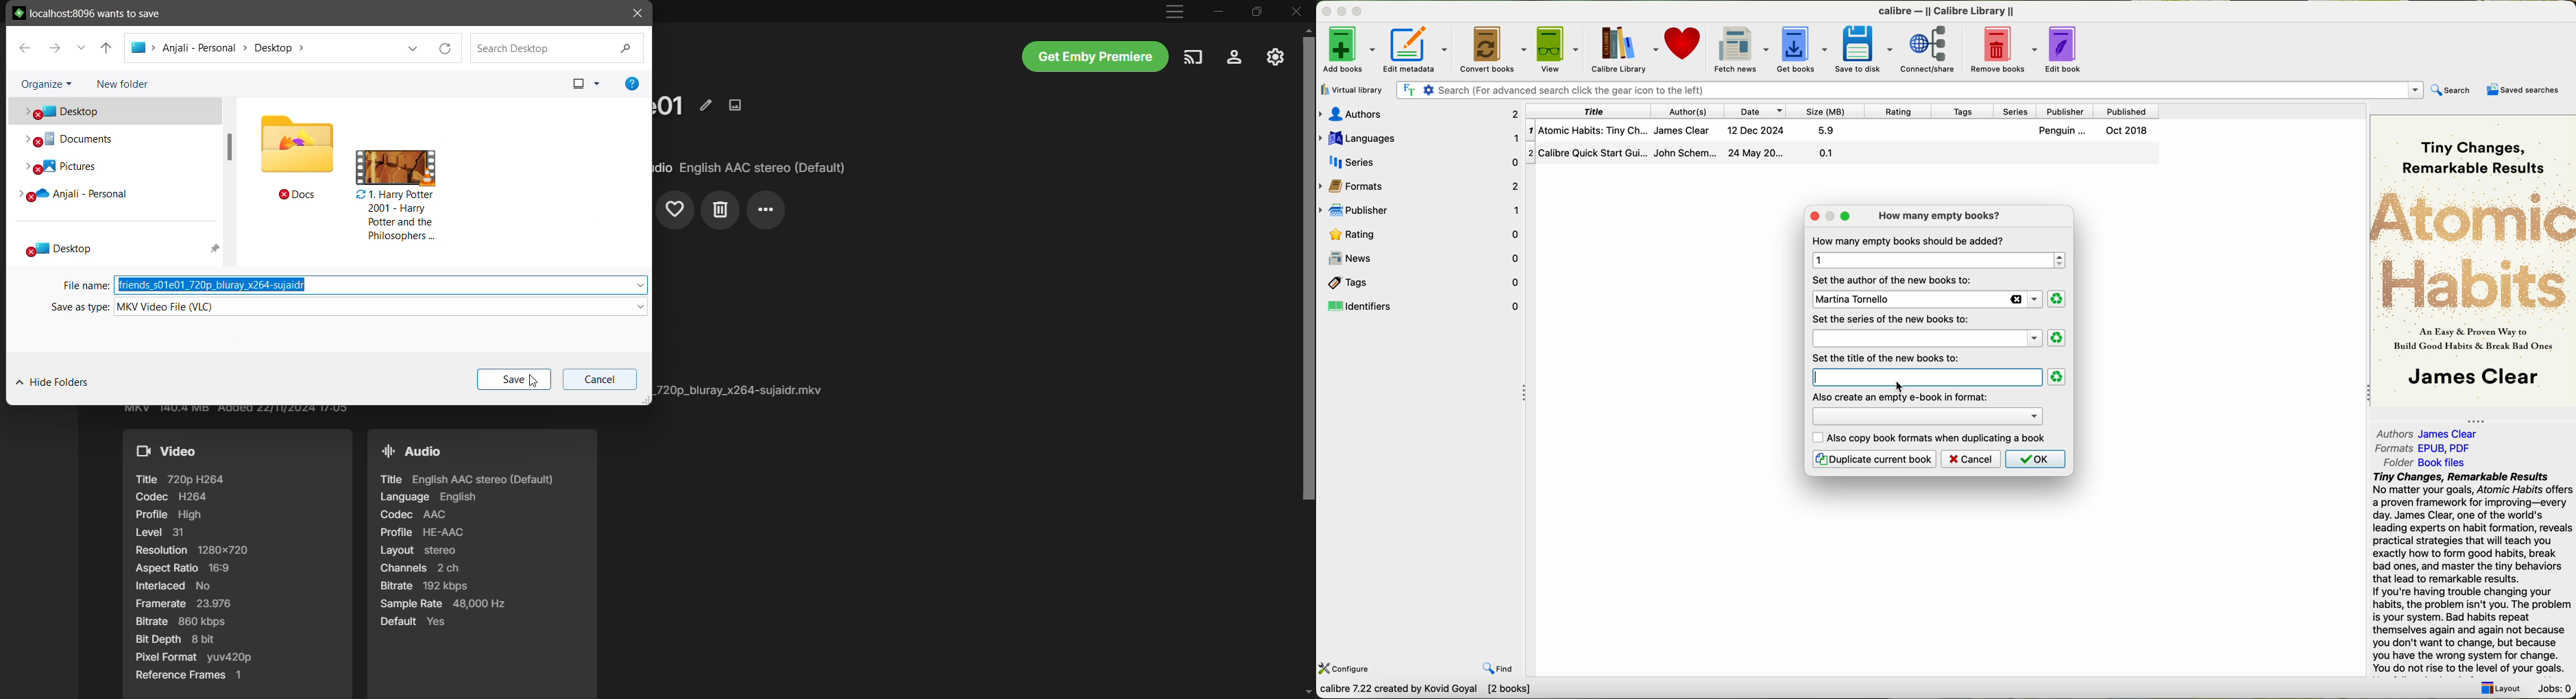 The height and width of the screenshot is (700, 2576). What do you see at coordinates (2066, 52) in the screenshot?
I see `edit book` at bounding box center [2066, 52].